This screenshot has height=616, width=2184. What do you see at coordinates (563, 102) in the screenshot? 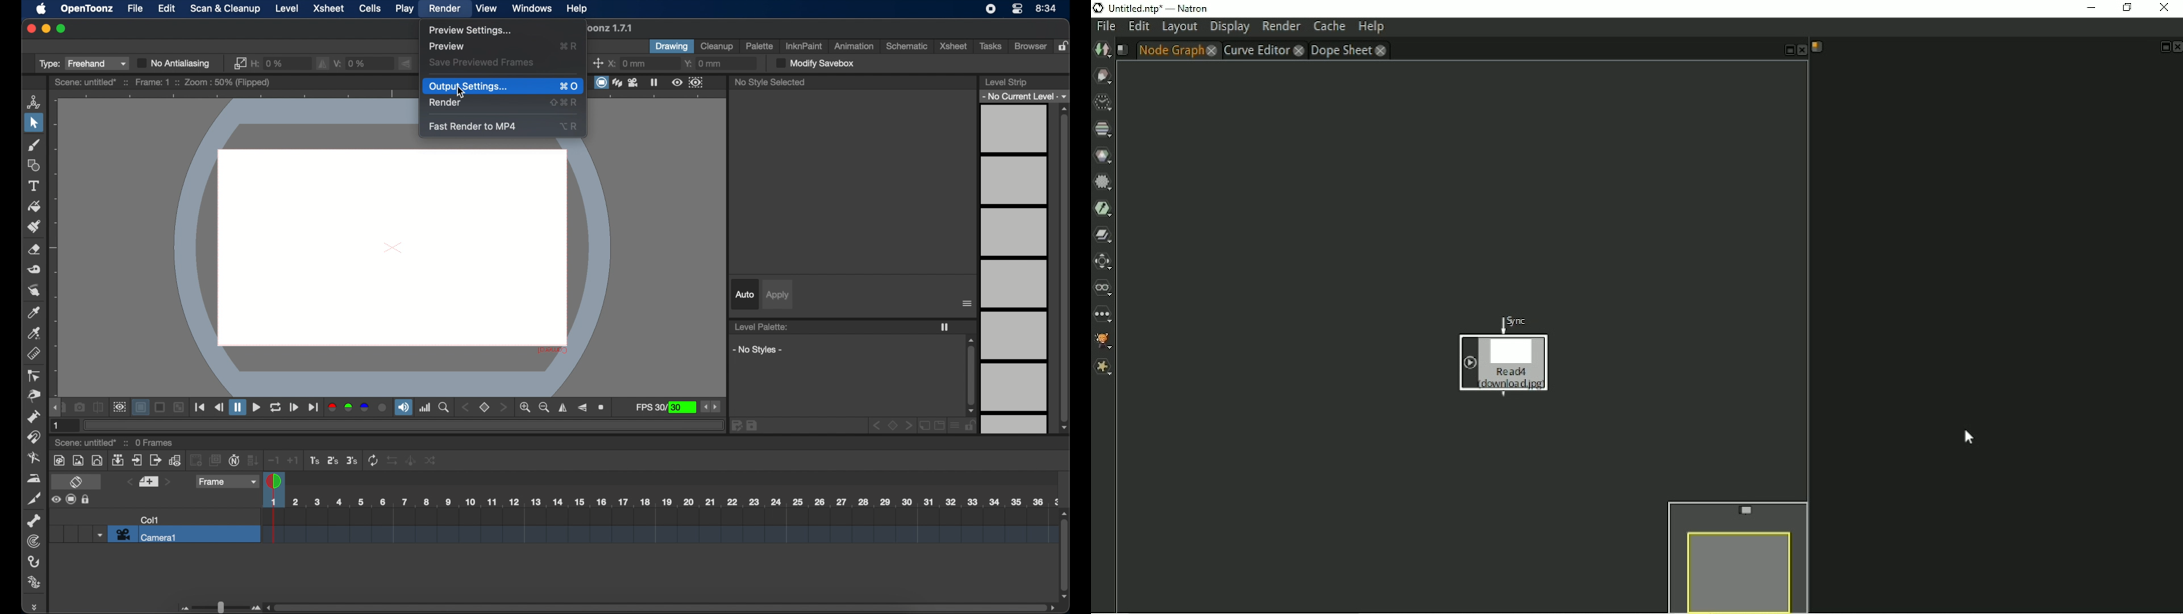
I see `shortcut` at bounding box center [563, 102].